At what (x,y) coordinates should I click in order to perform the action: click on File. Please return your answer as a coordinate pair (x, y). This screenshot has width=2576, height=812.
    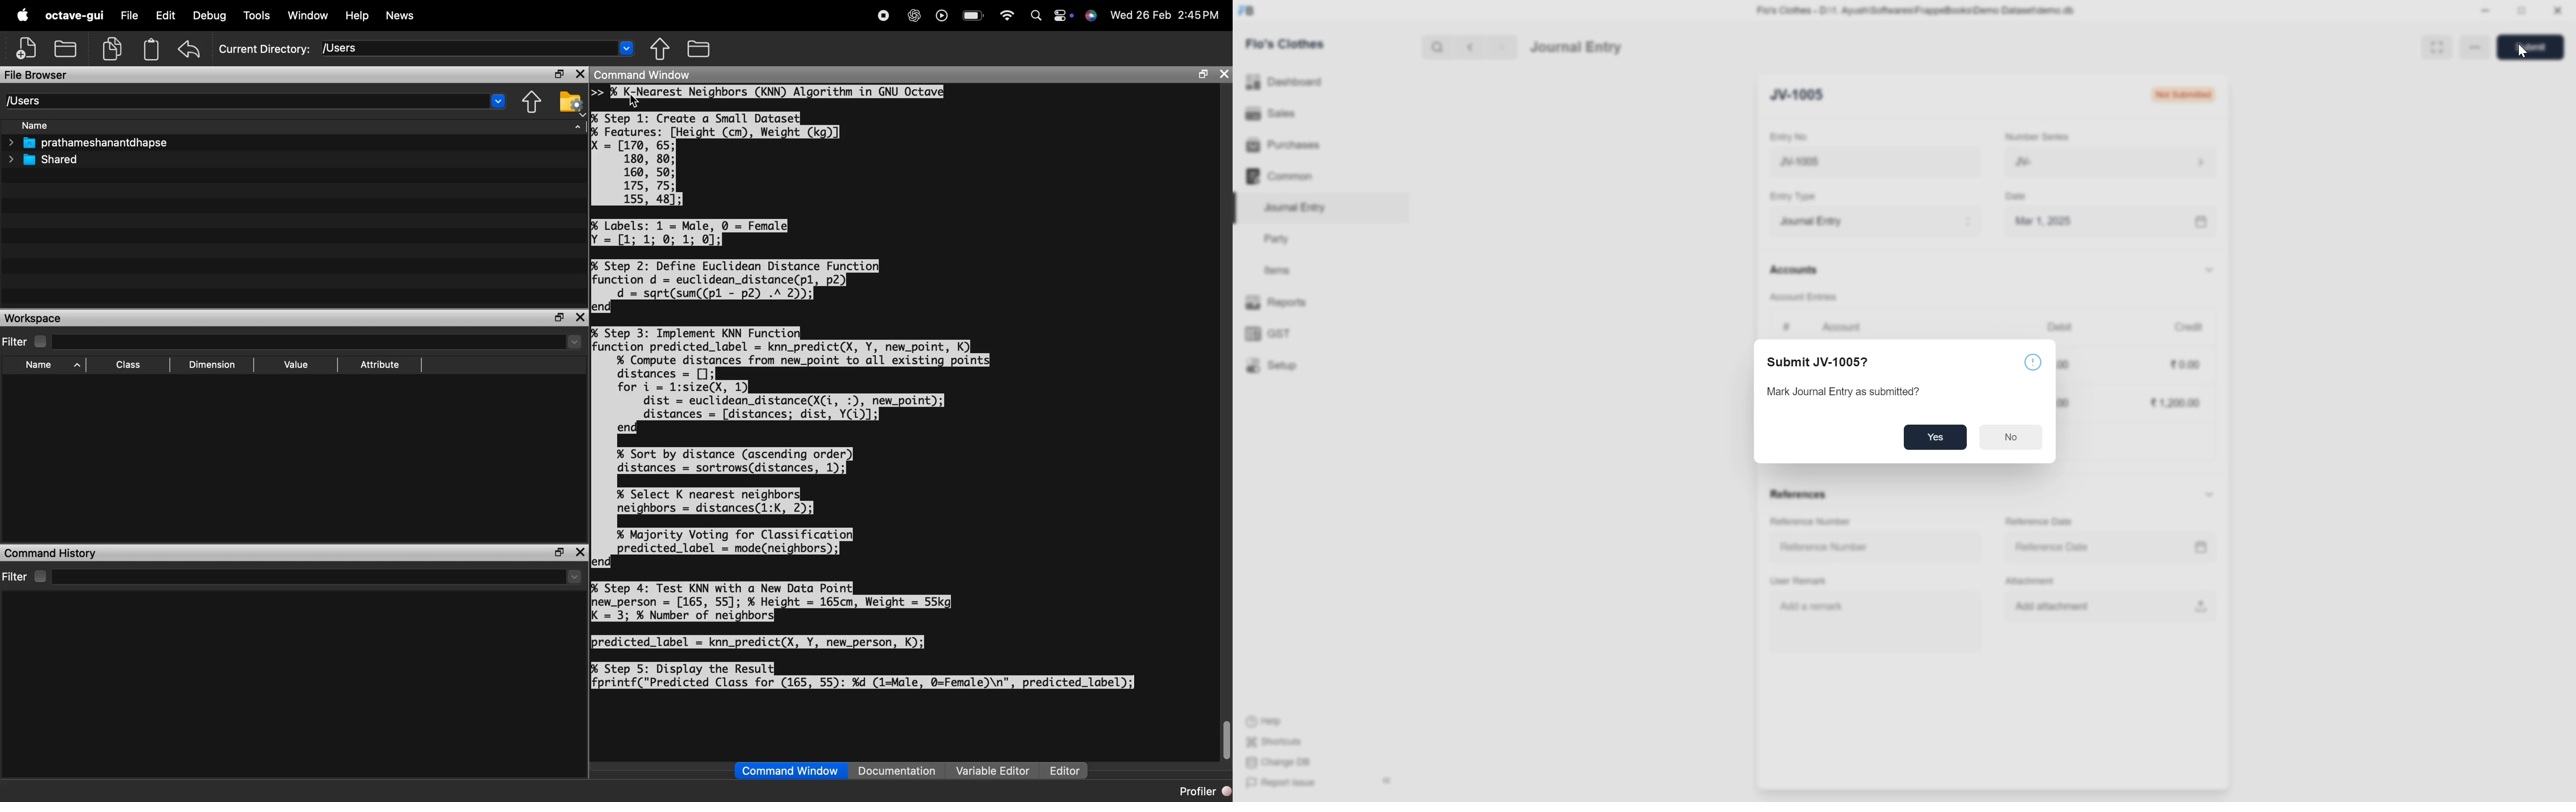
    Looking at the image, I should click on (127, 13).